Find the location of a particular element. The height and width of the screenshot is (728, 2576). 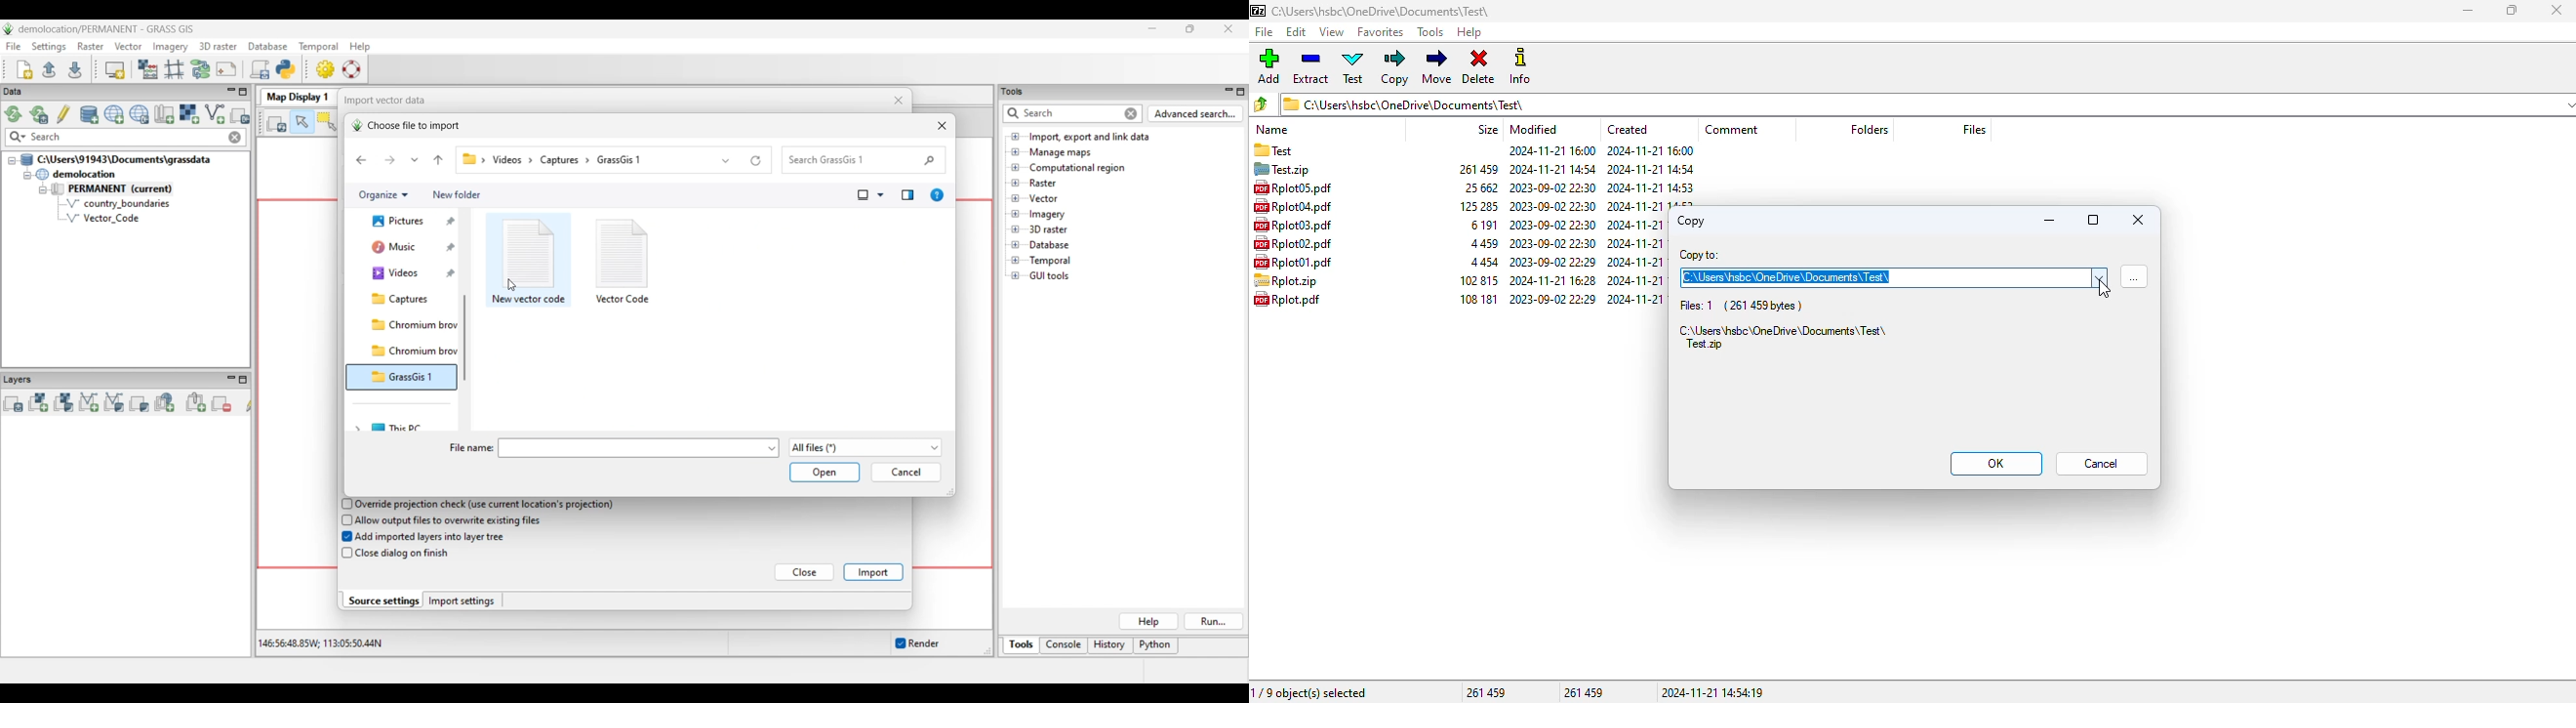

Maximize Layers panel is located at coordinates (243, 379).